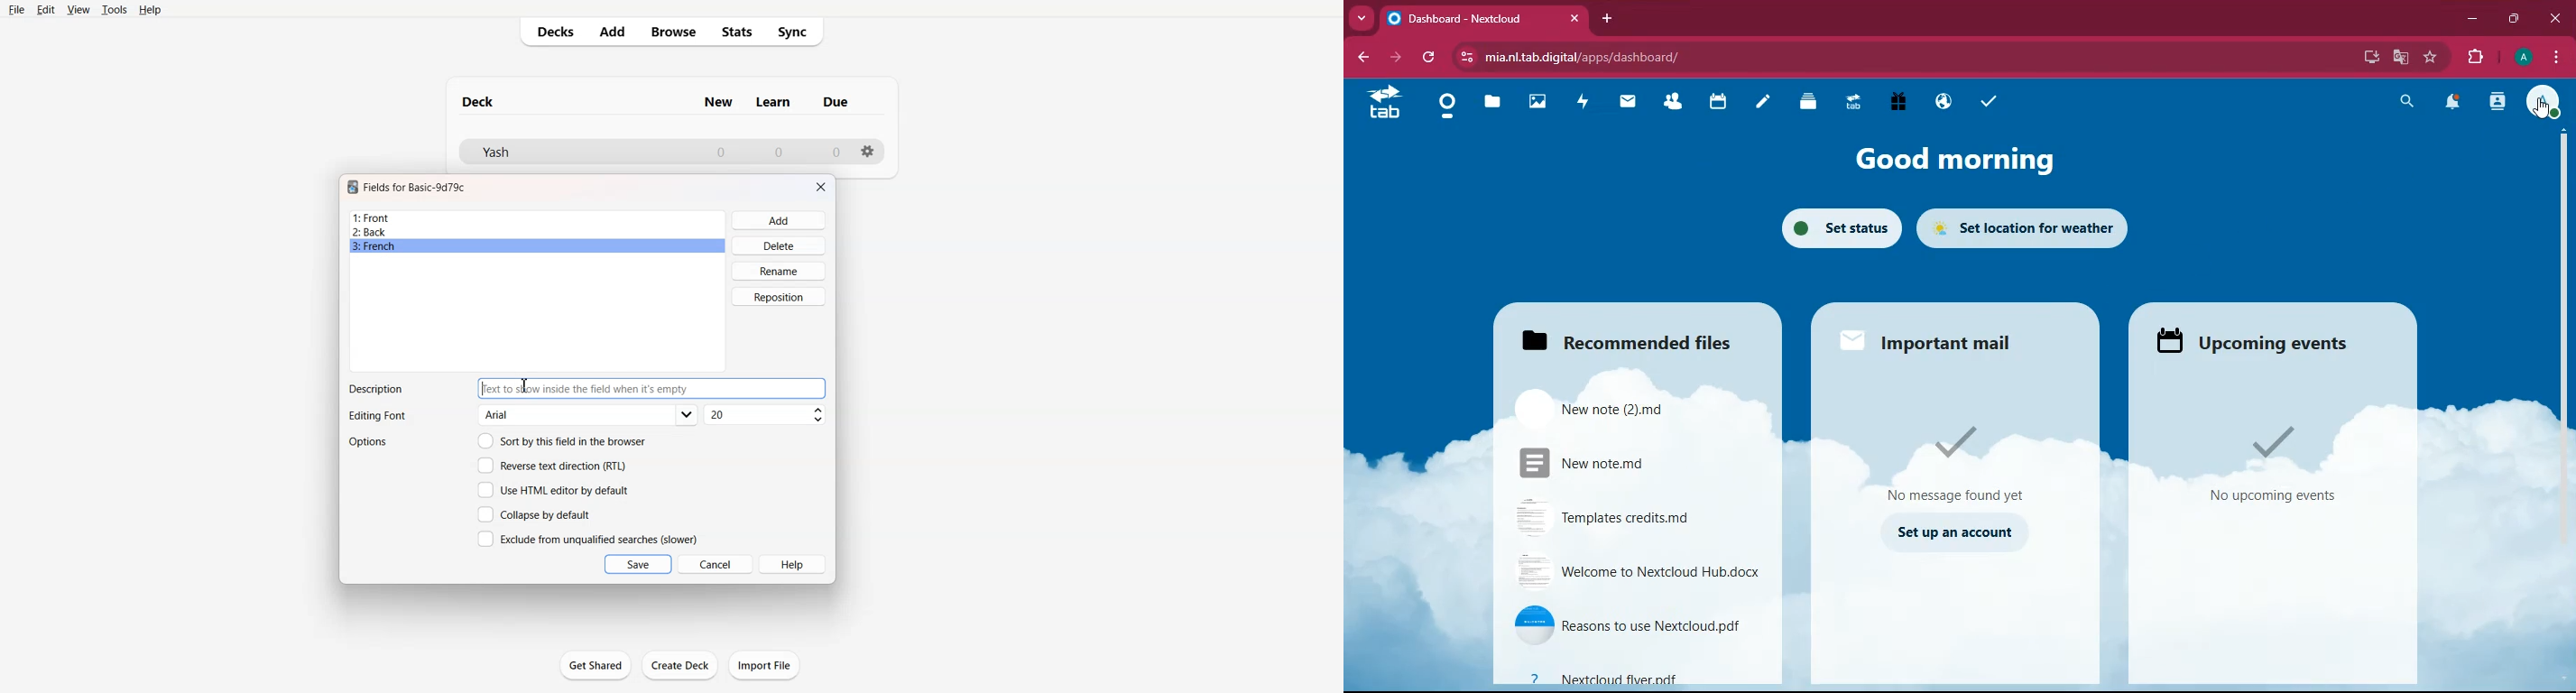 Image resolution: width=2576 pixels, height=700 pixels. Describe the element at coordinates (1467, 18) in the screenshot. I see `tab` at that location.